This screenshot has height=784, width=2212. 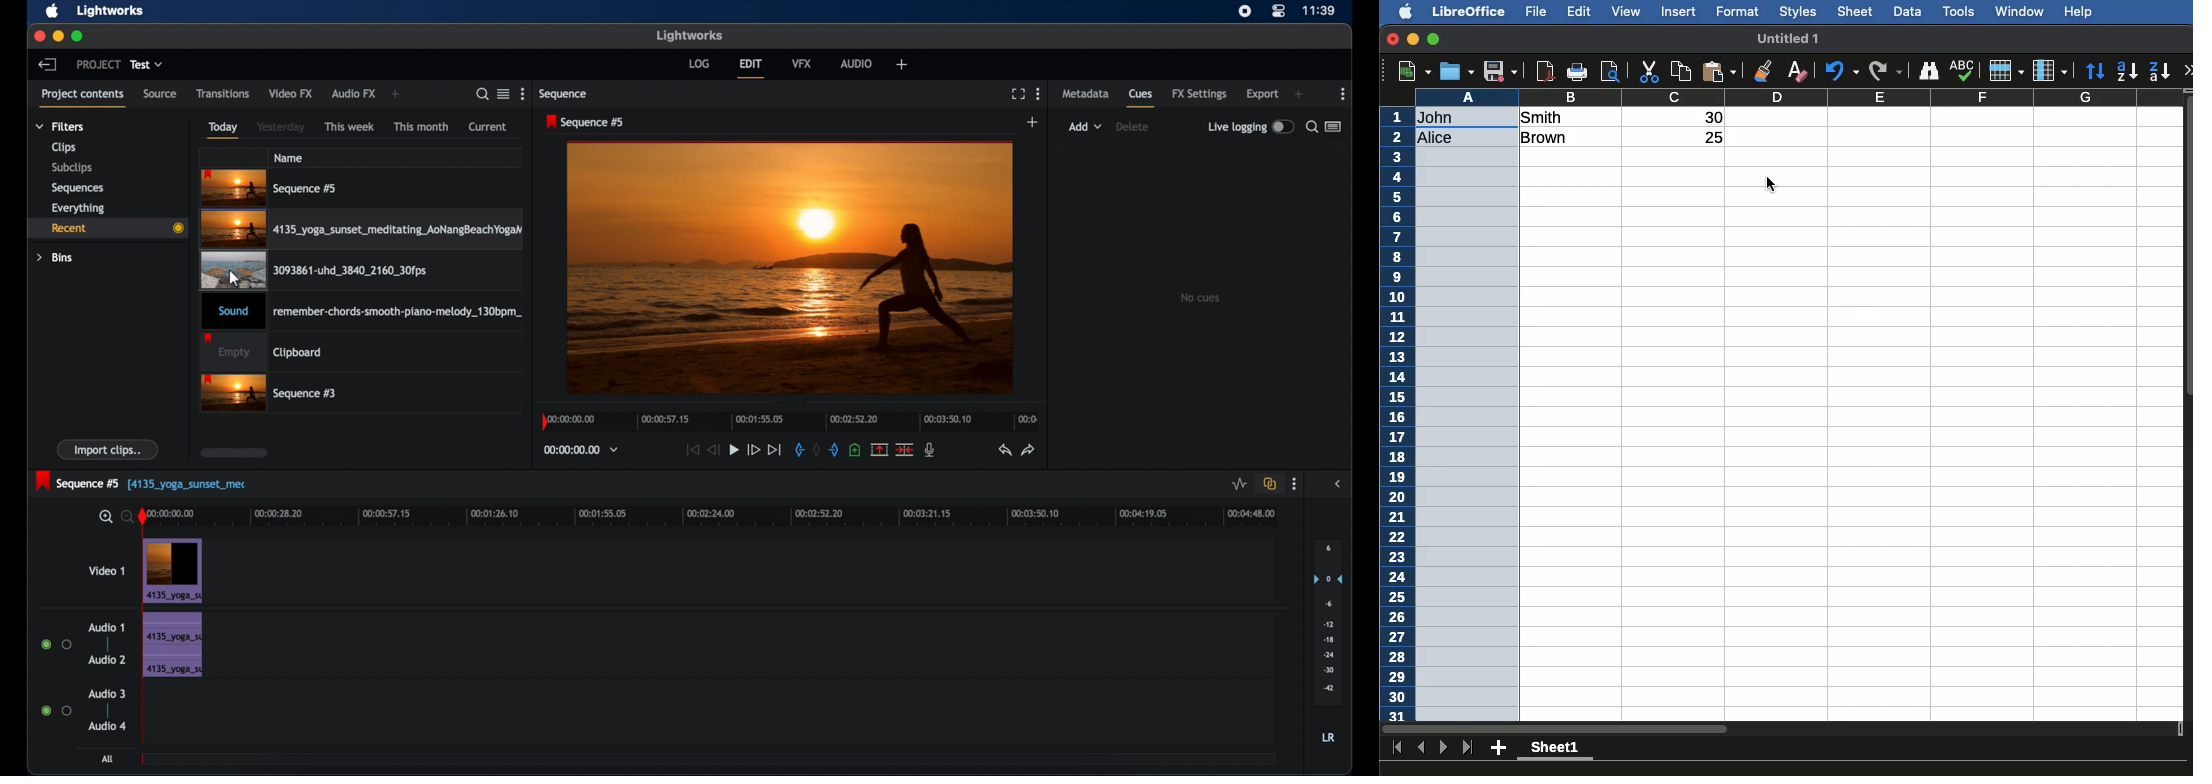 I want to click on First sheet, so click(x=1399, y=747).